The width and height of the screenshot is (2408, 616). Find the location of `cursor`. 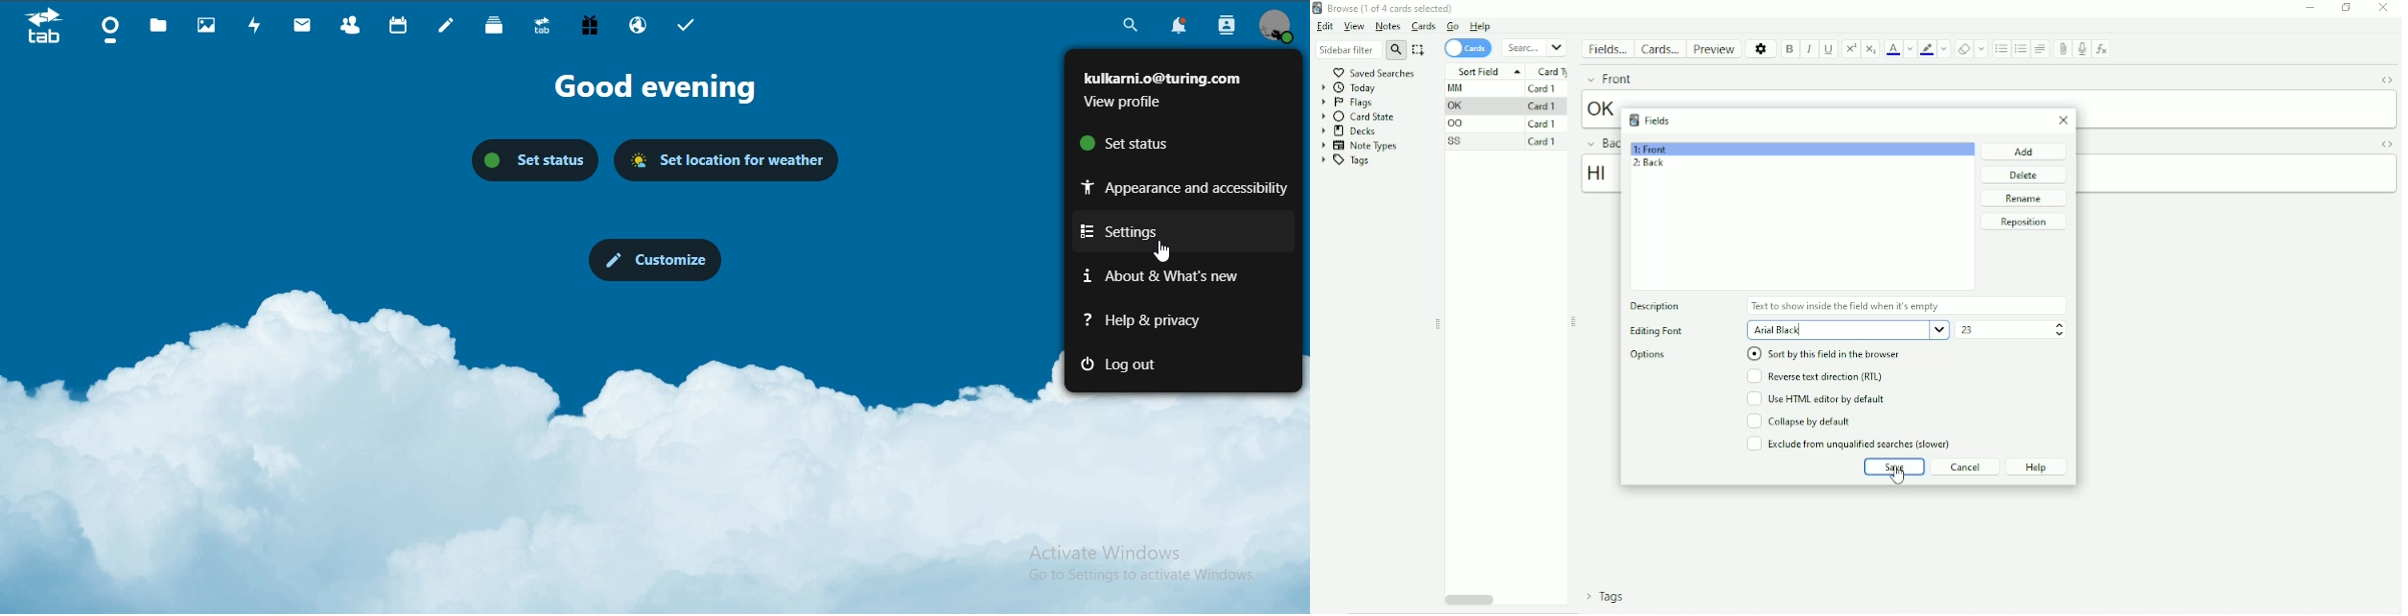

cursor is located at coordinates (1898, 478).